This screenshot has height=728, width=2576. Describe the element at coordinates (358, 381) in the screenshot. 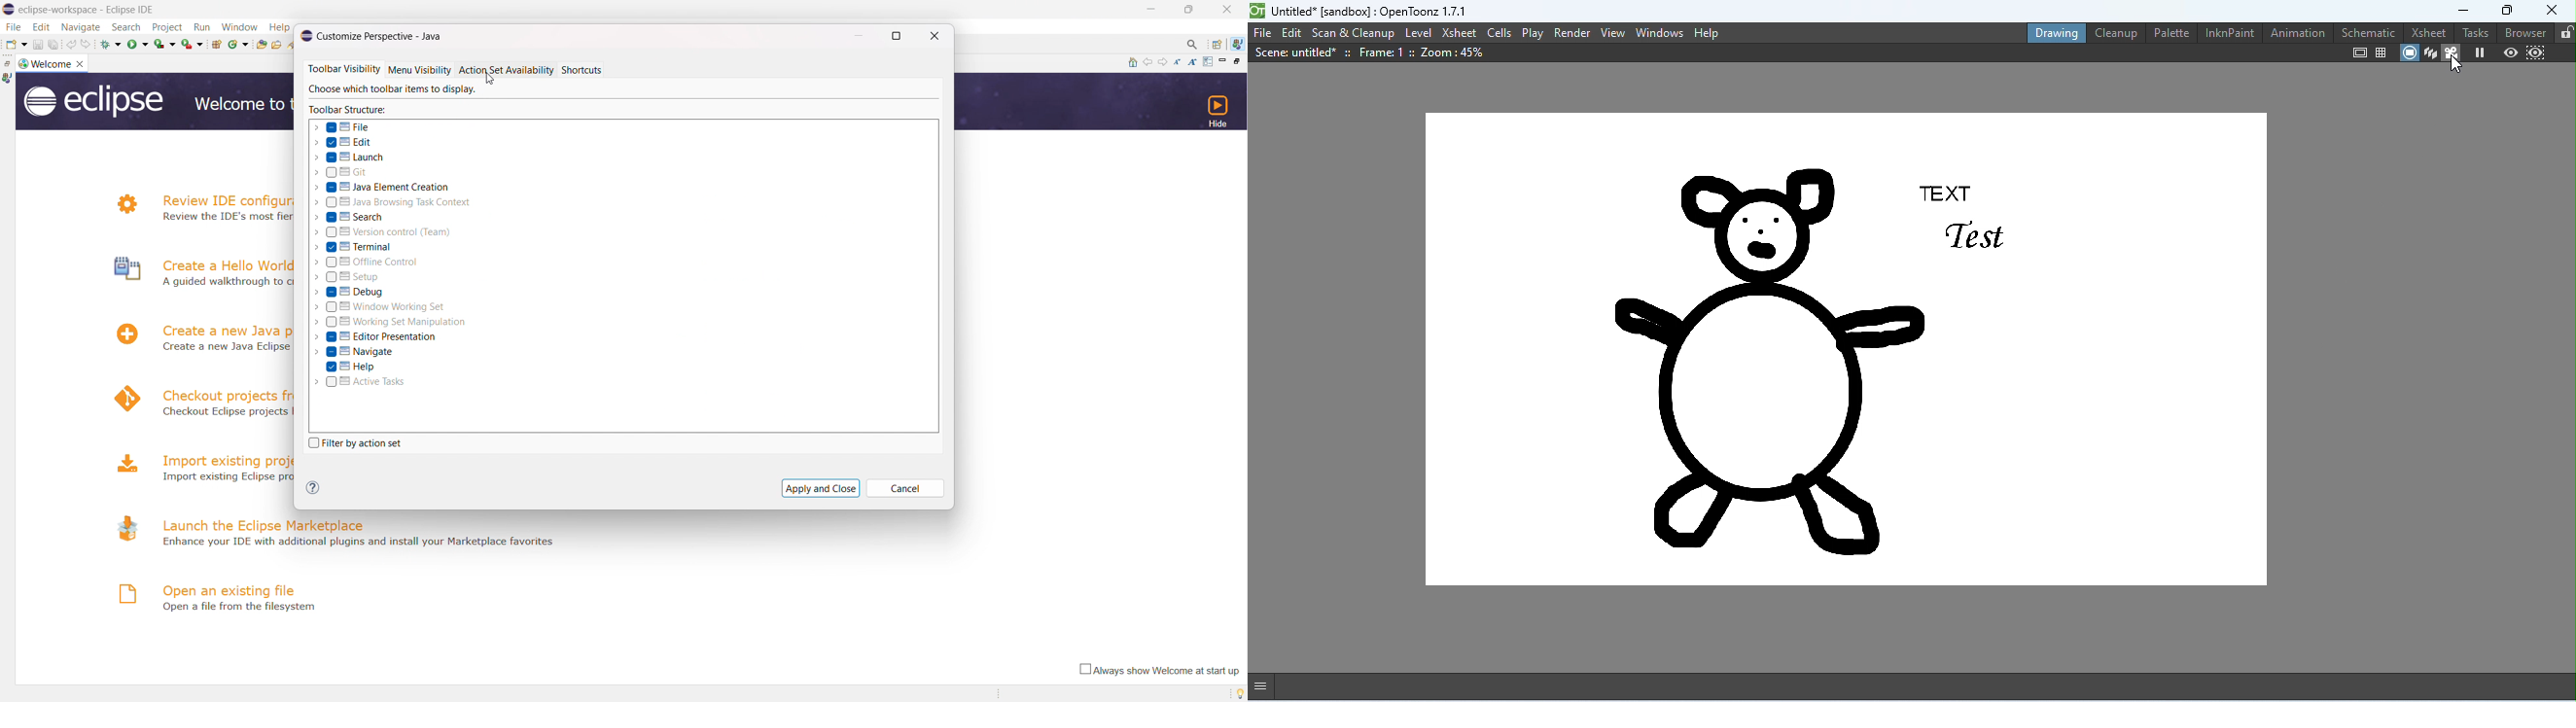

I see `active tasks` at that location.